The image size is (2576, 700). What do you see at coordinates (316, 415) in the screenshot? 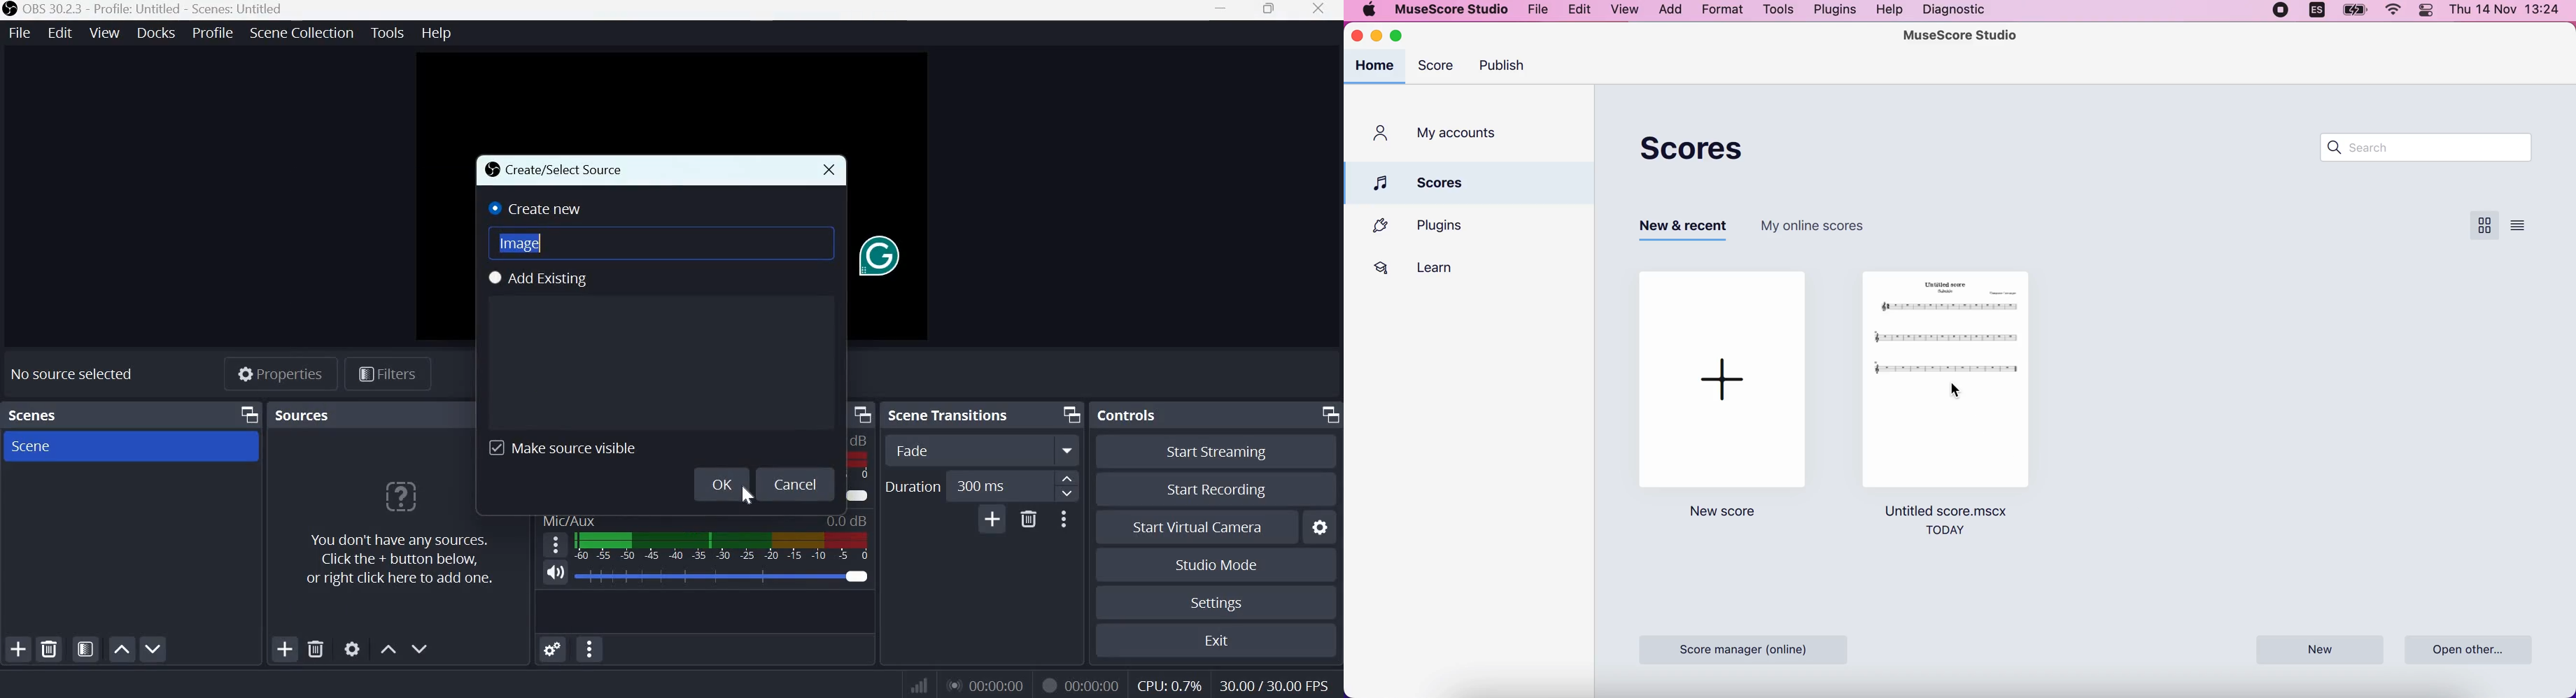
I see `sources` at bounding box center [316, 415].